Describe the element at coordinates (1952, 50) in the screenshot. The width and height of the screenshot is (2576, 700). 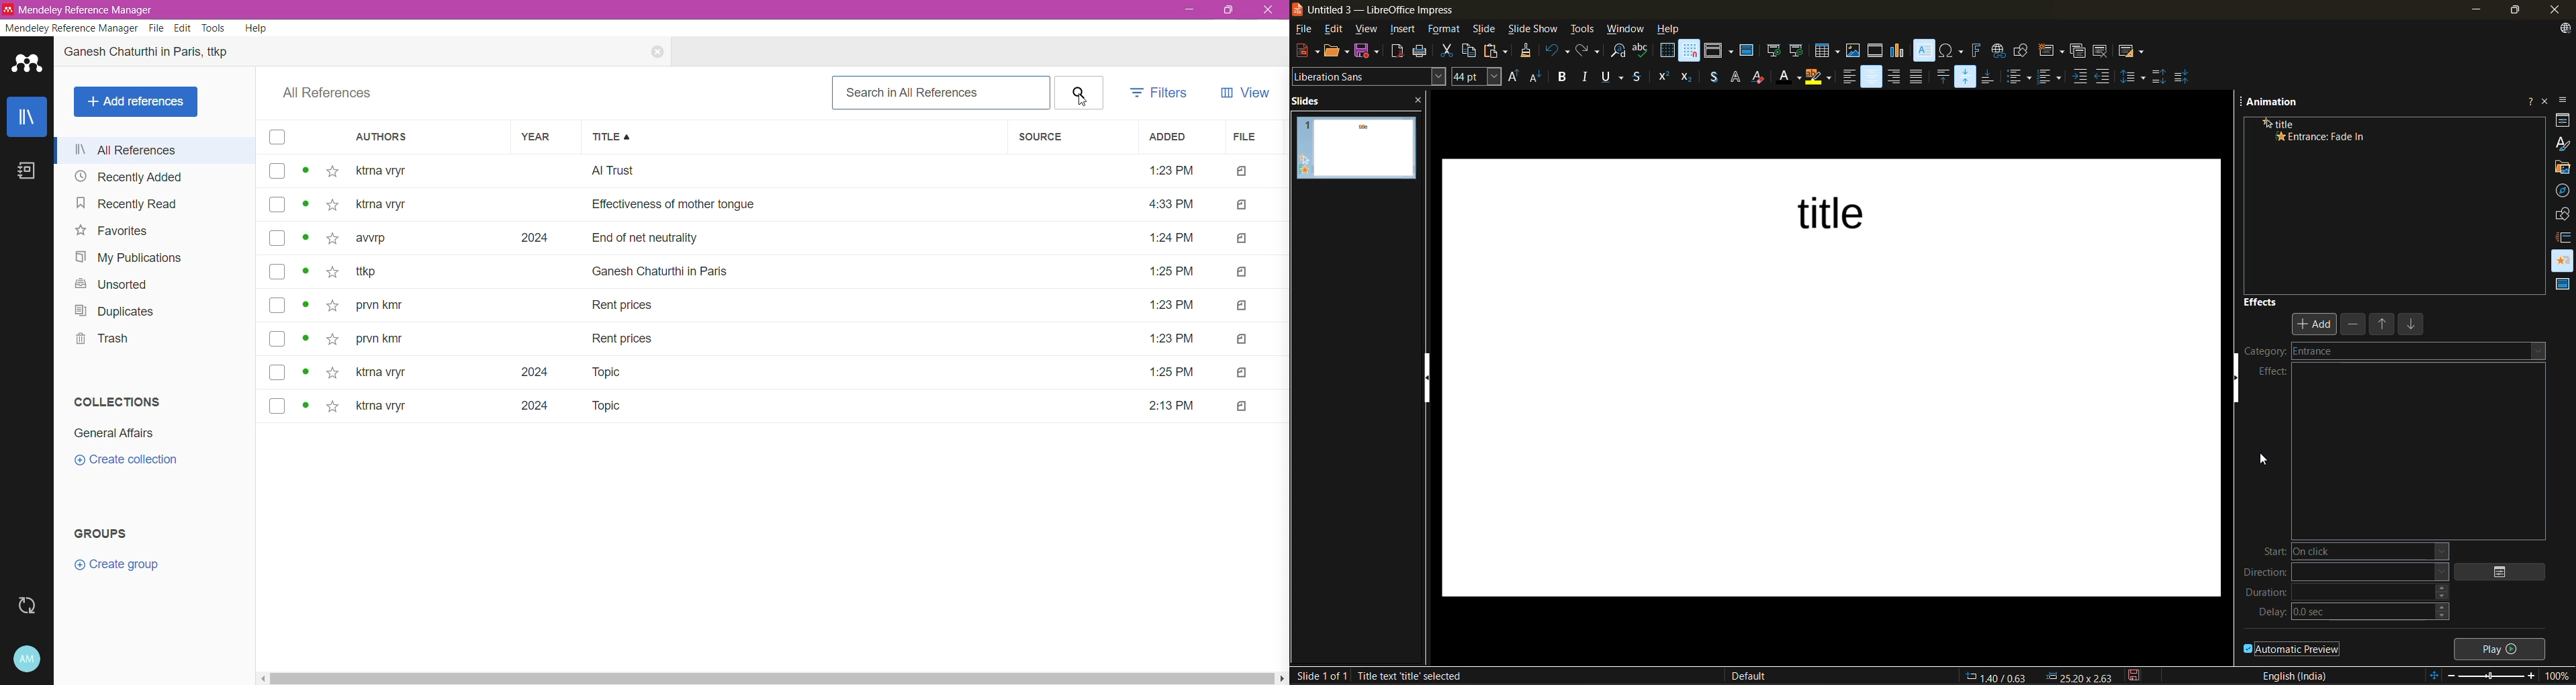
I see `insert special characterss` at that location.